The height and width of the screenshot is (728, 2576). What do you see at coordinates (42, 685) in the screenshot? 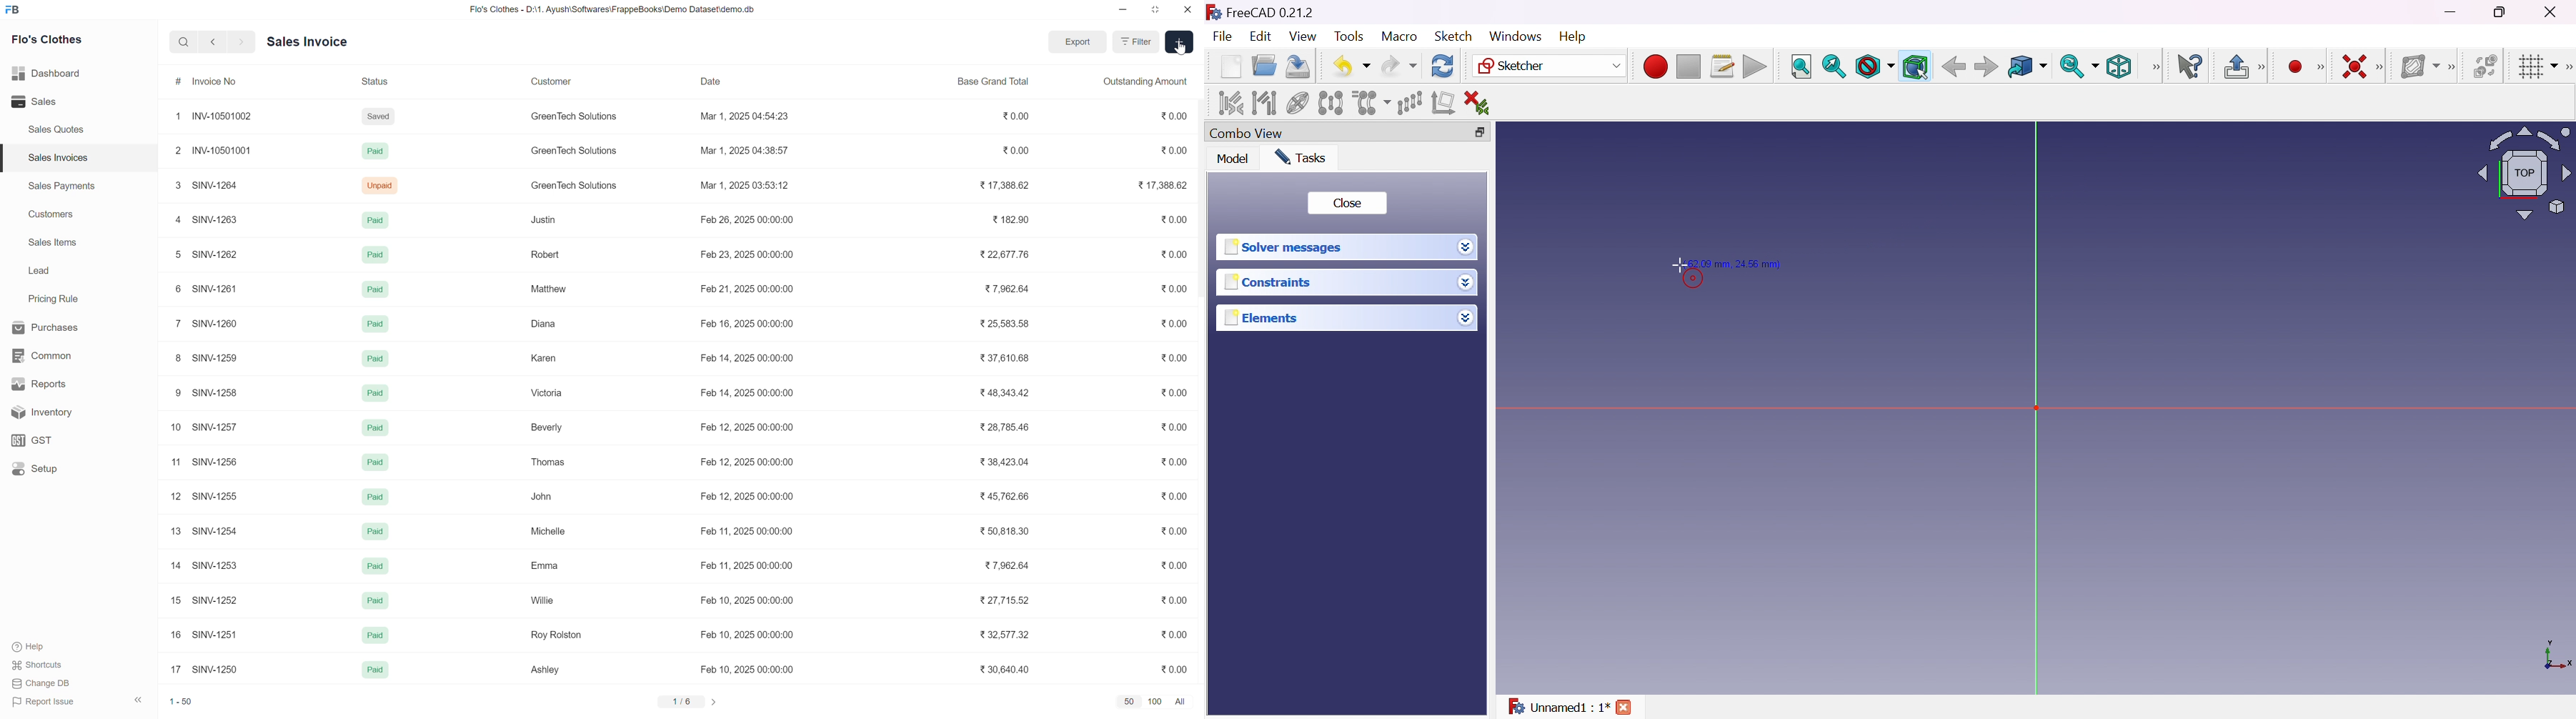
I see `Change DB` at bounding box center [42, 685].